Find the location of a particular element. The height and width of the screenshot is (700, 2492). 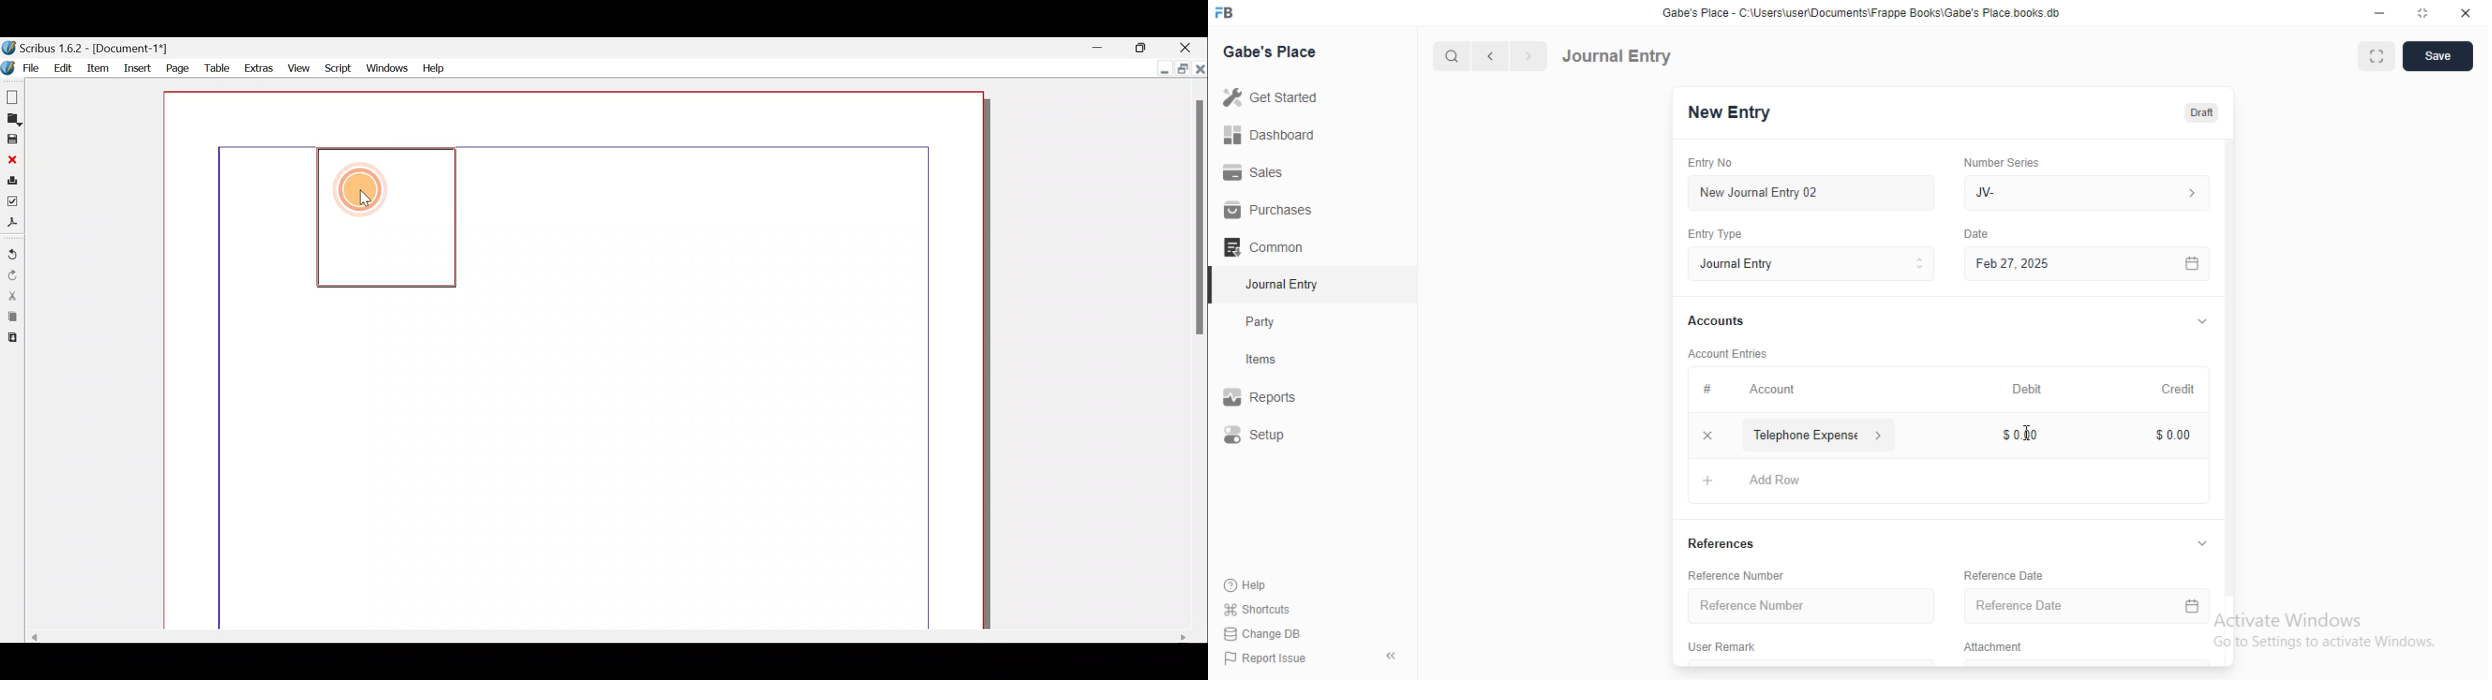

Document name is located at coordinates (87, 48).